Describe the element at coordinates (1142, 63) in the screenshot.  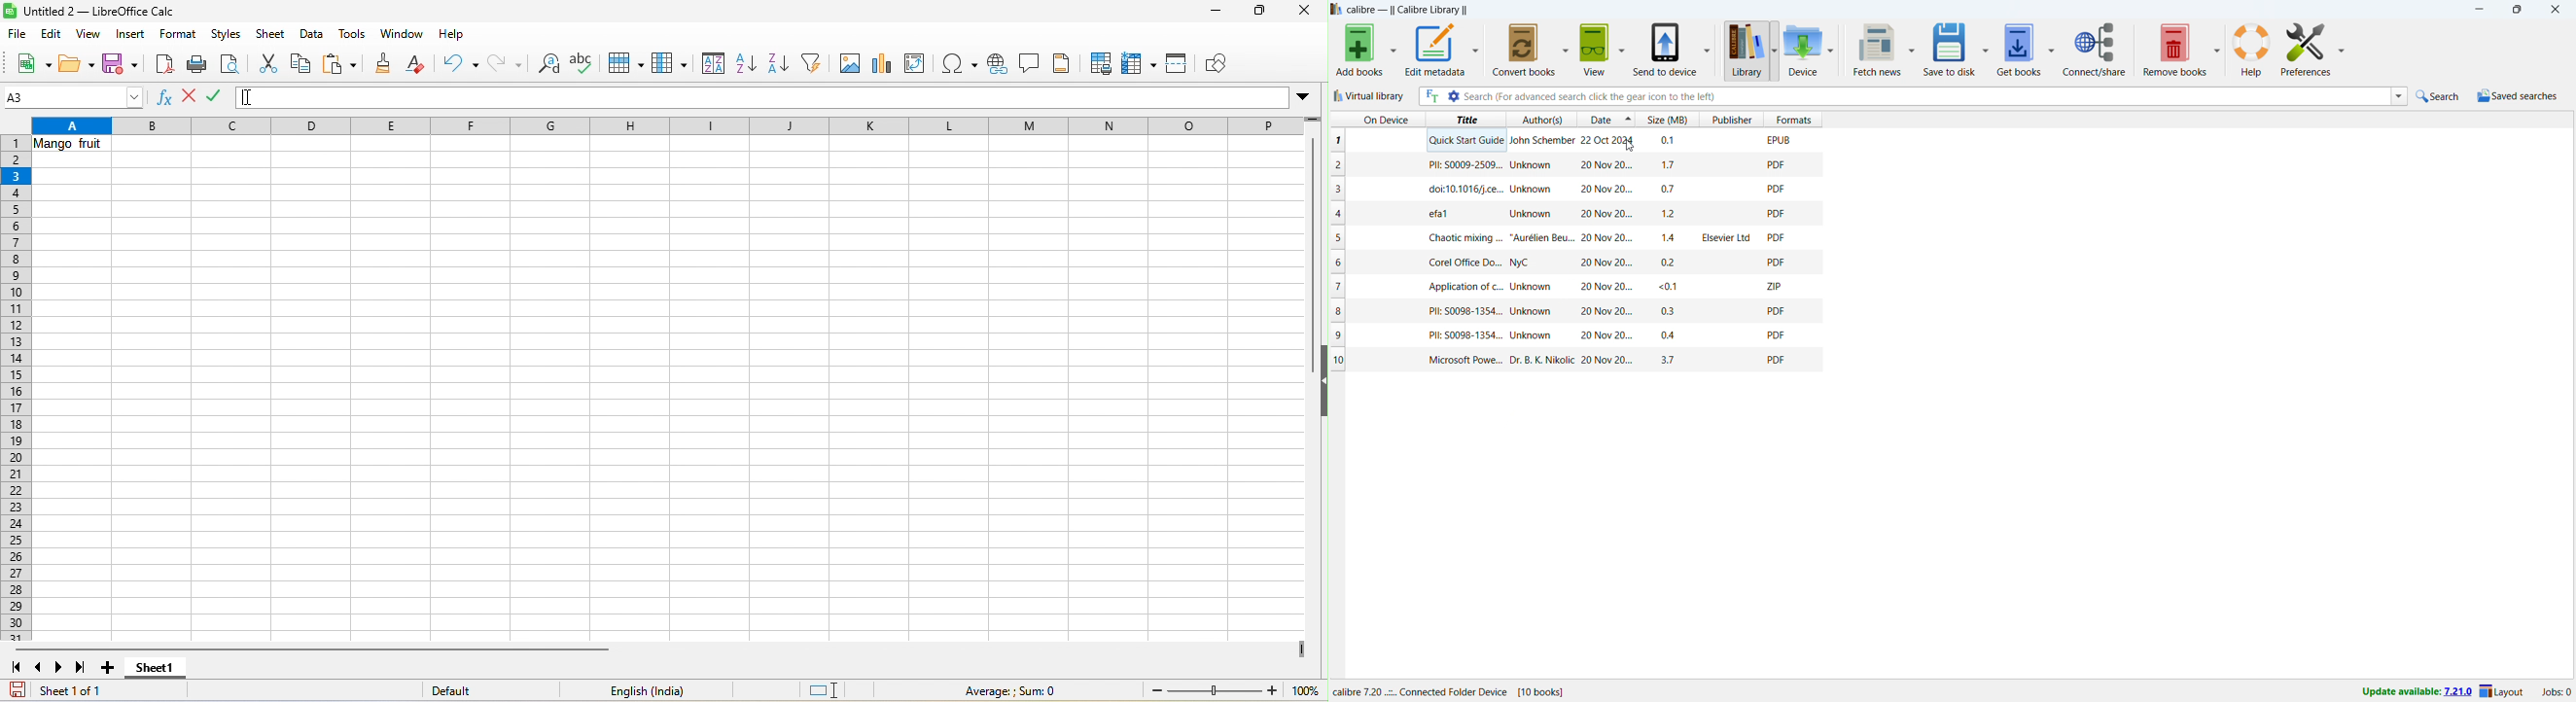
I see `freeze row and column` at that location.